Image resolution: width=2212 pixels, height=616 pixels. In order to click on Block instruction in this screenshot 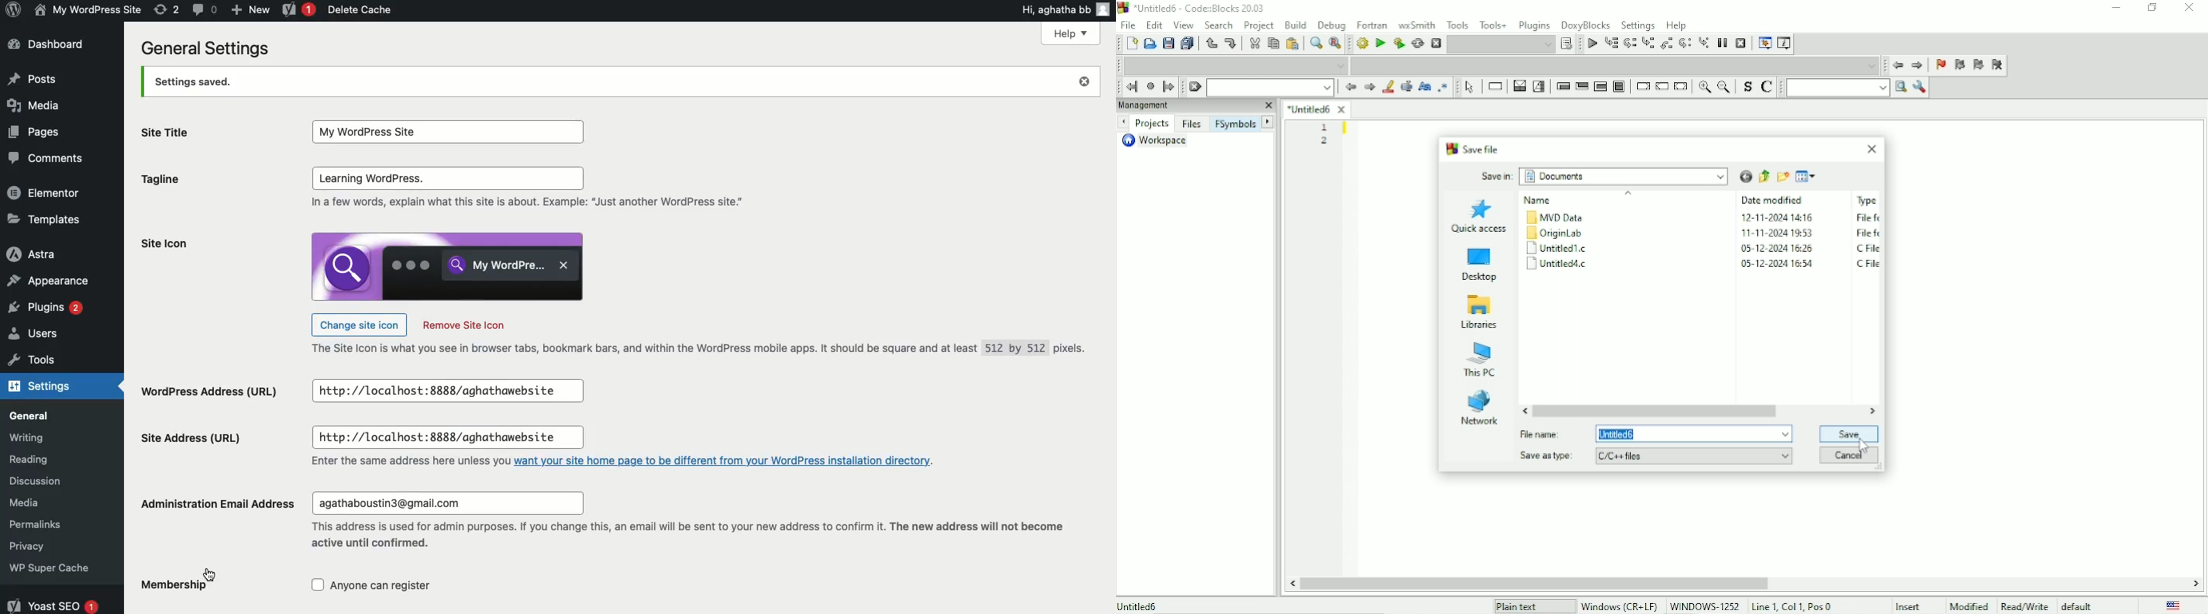, I will do `click(1620, 86)`.